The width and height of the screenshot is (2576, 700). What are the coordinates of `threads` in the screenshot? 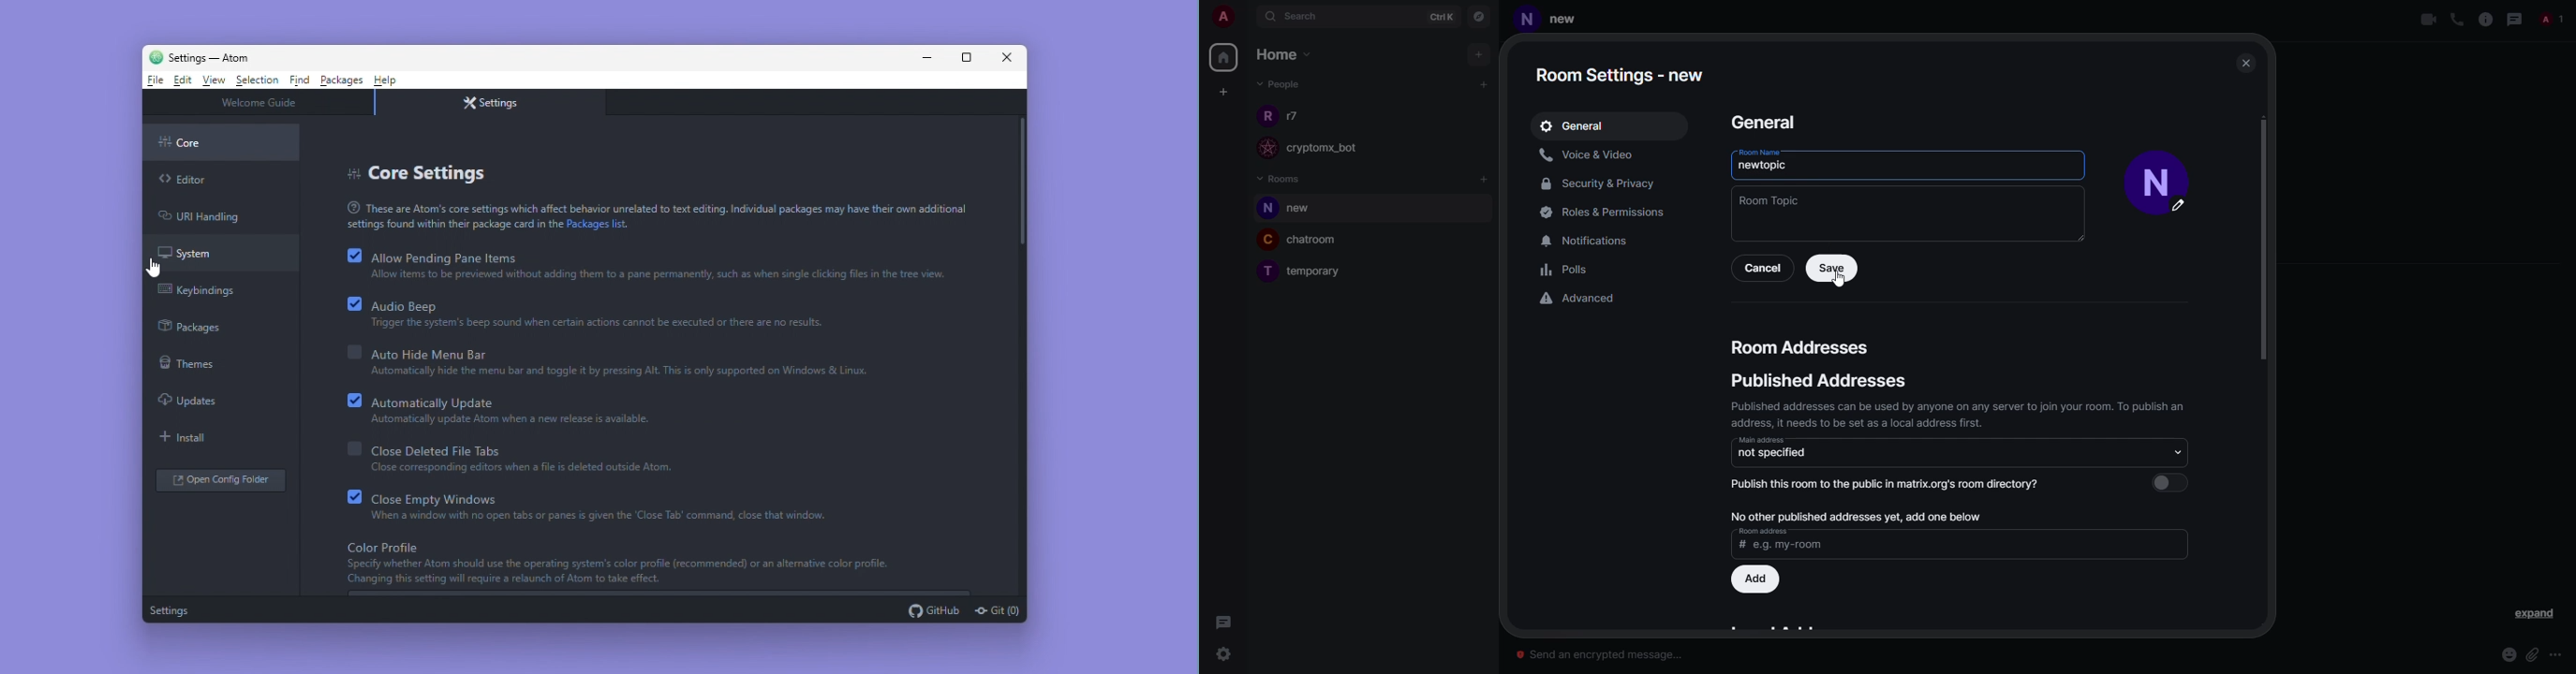 It's located at (2516, 19).